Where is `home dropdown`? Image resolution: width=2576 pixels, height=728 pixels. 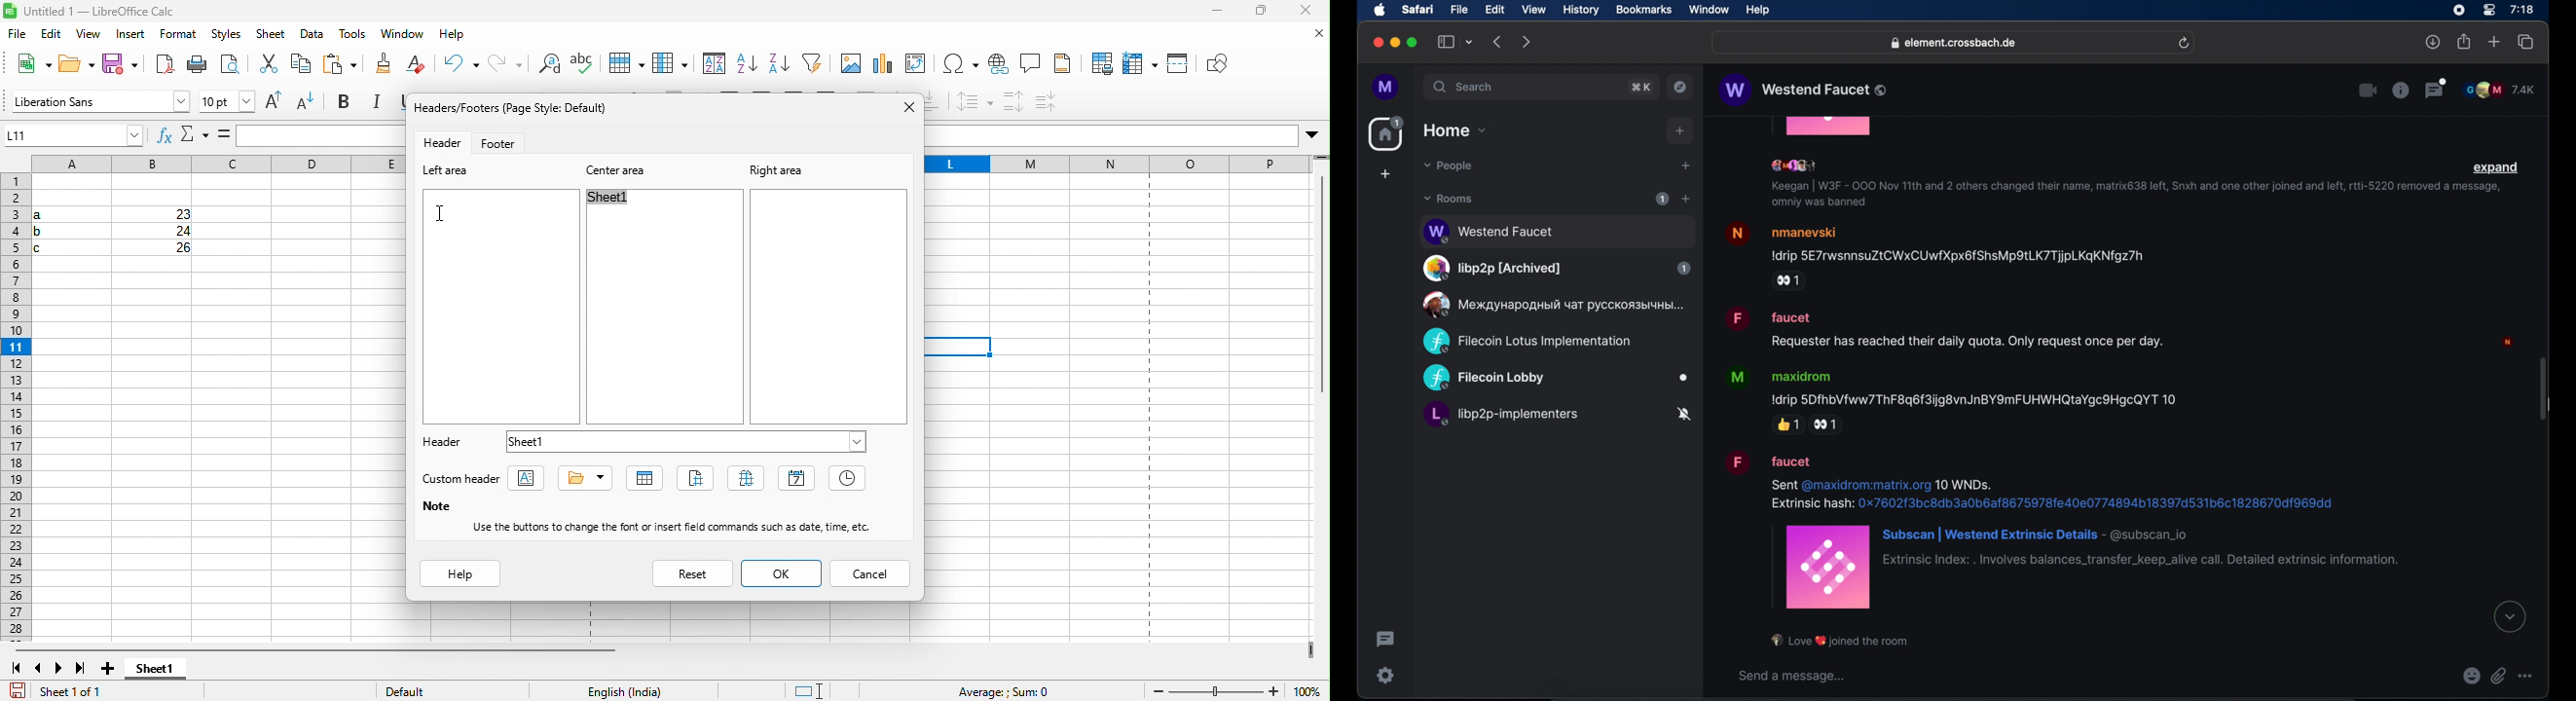
home dropdown is located at coordinates (1454, 130).